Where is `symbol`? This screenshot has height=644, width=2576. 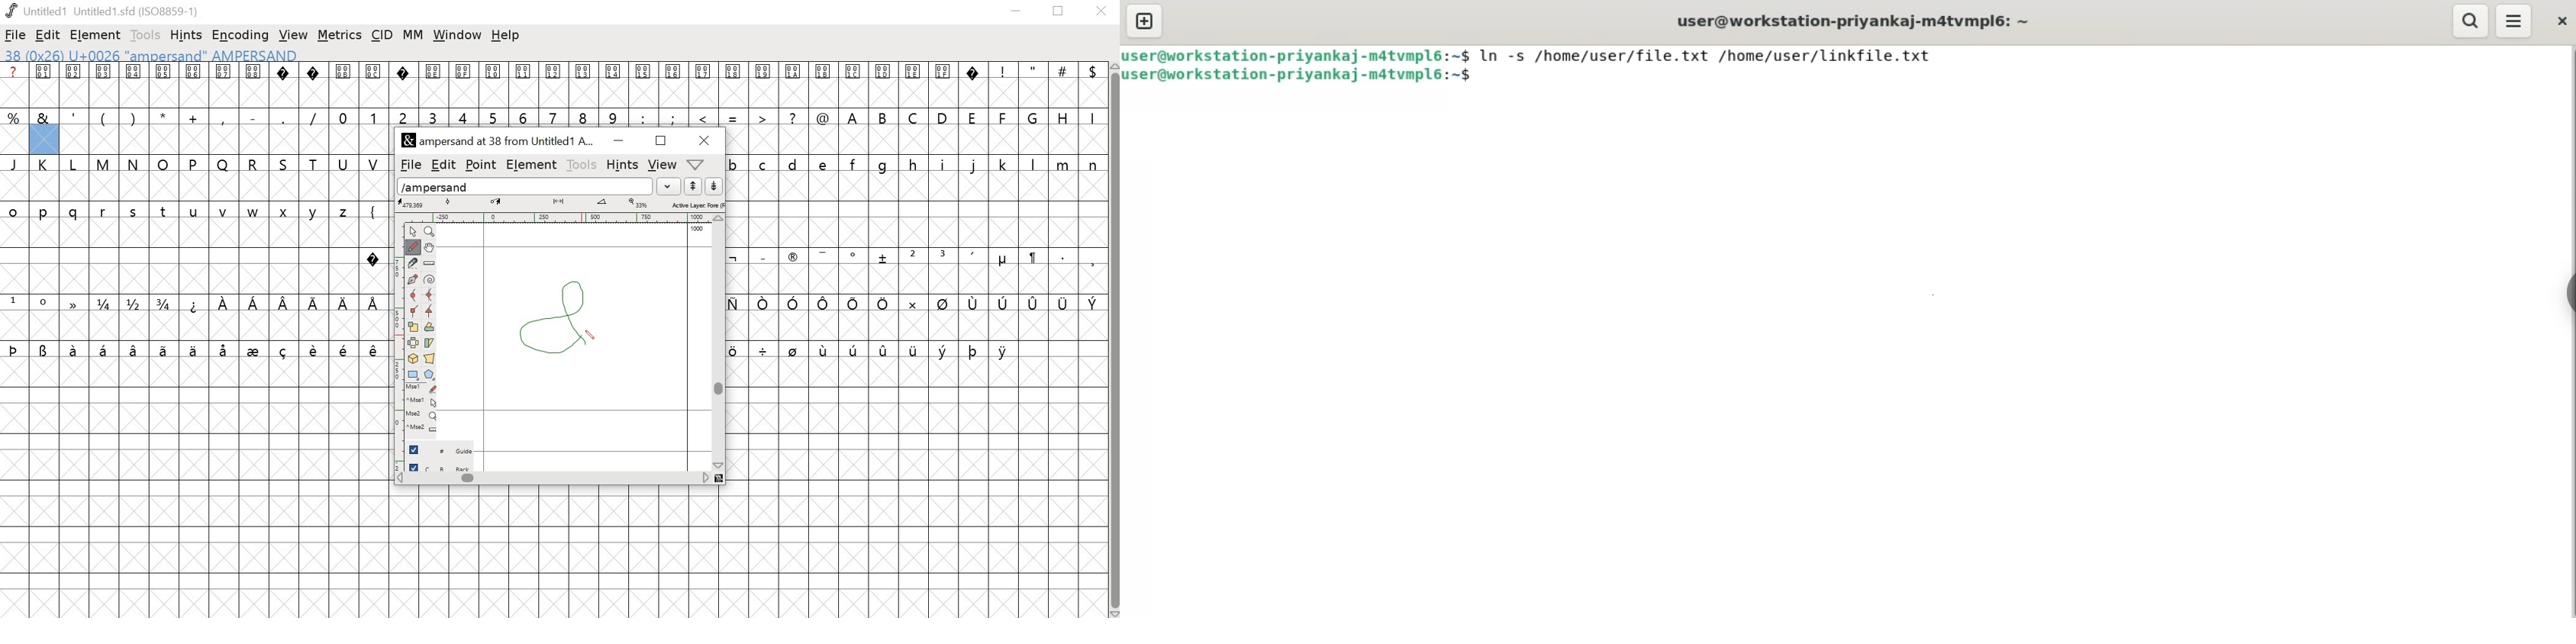
symbol is located at coordinates (165, 349).